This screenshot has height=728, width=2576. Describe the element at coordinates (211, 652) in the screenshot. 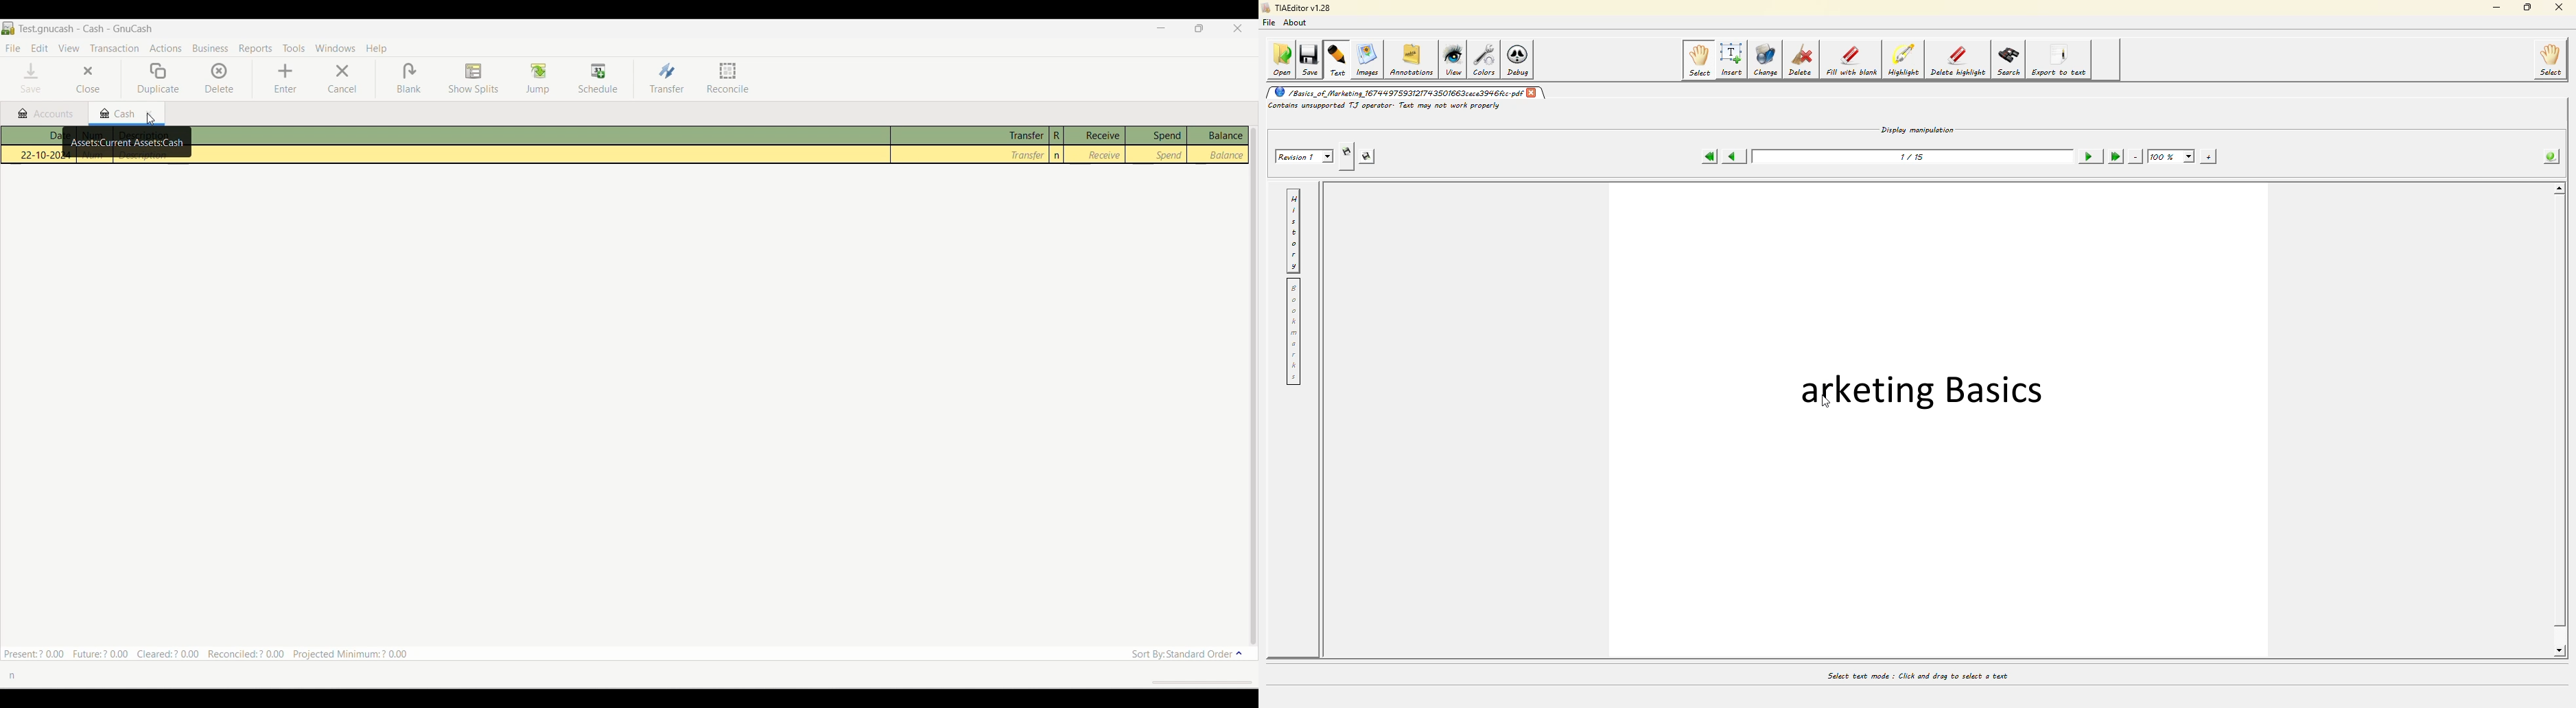

I see `Present:?0.00 Future:? 0.00 Cleared:?0.00 n Reconciled:? 0.00 Projected Minimum:? 0.00` at that location.